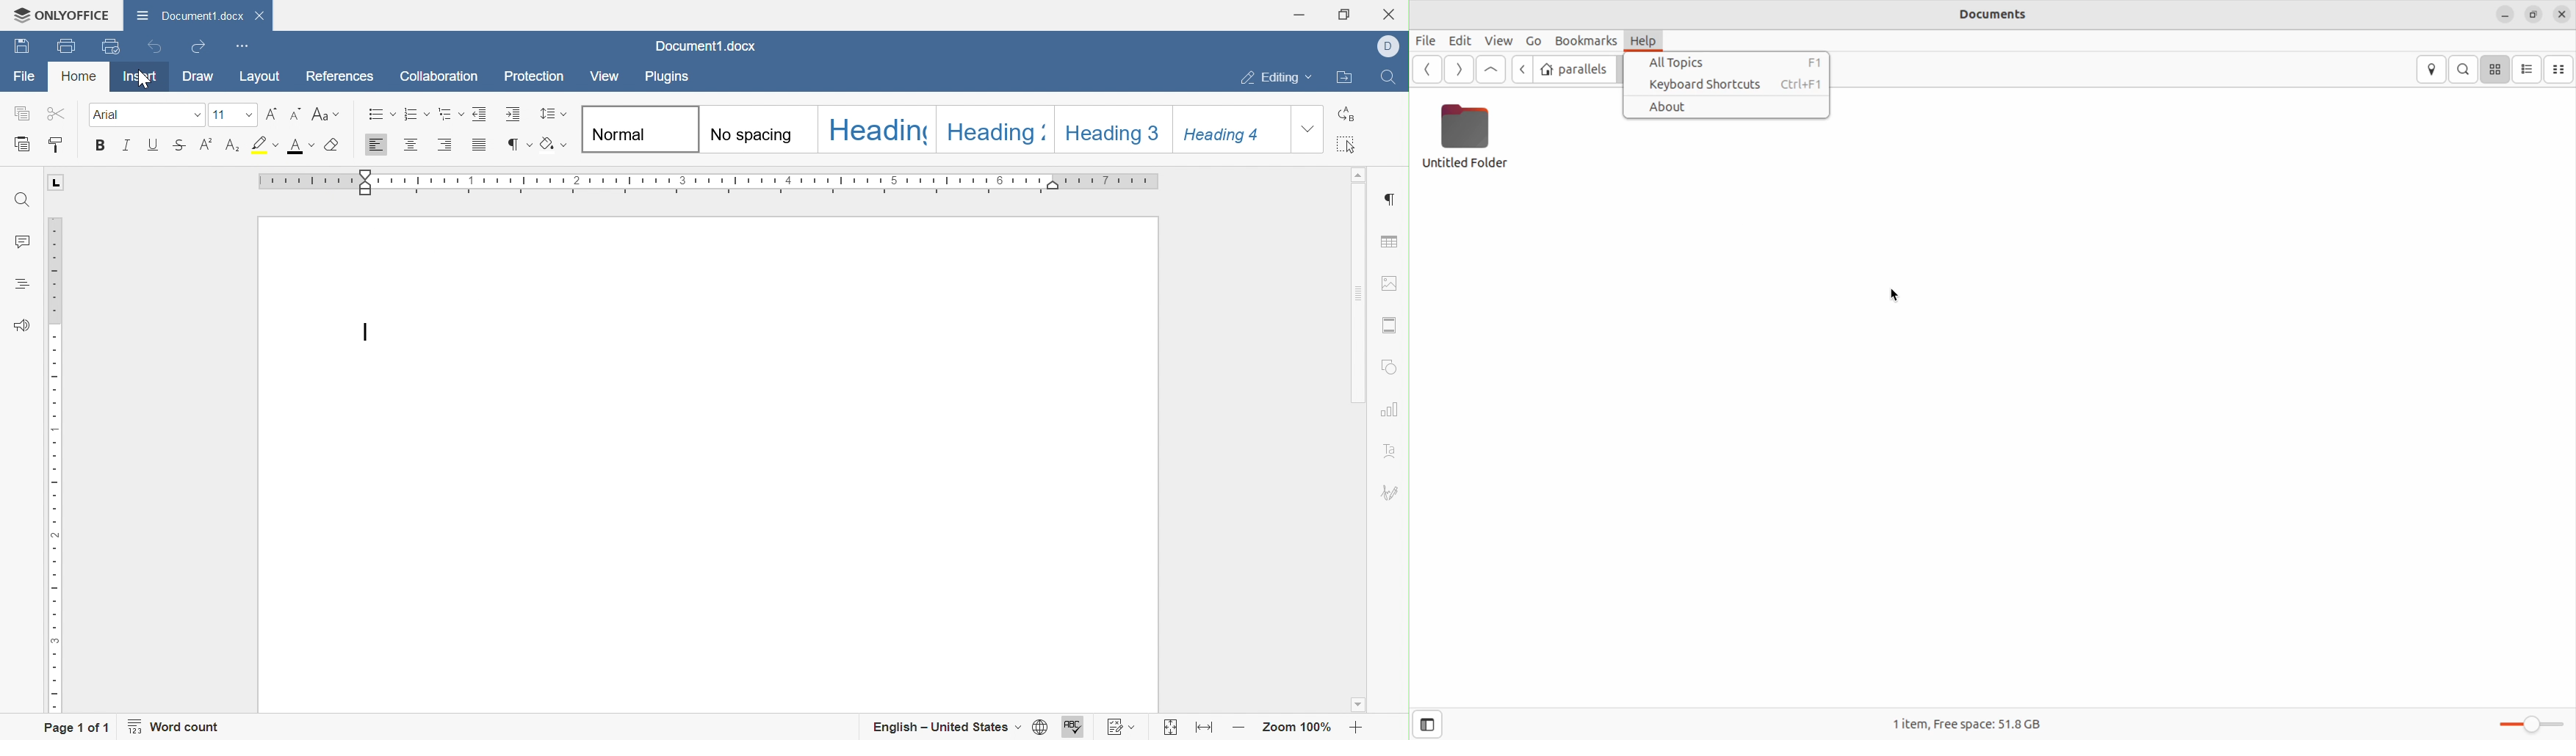 This screenshot has width=2576, height=756. I want to click on Zoom in, so click(1356, 728).